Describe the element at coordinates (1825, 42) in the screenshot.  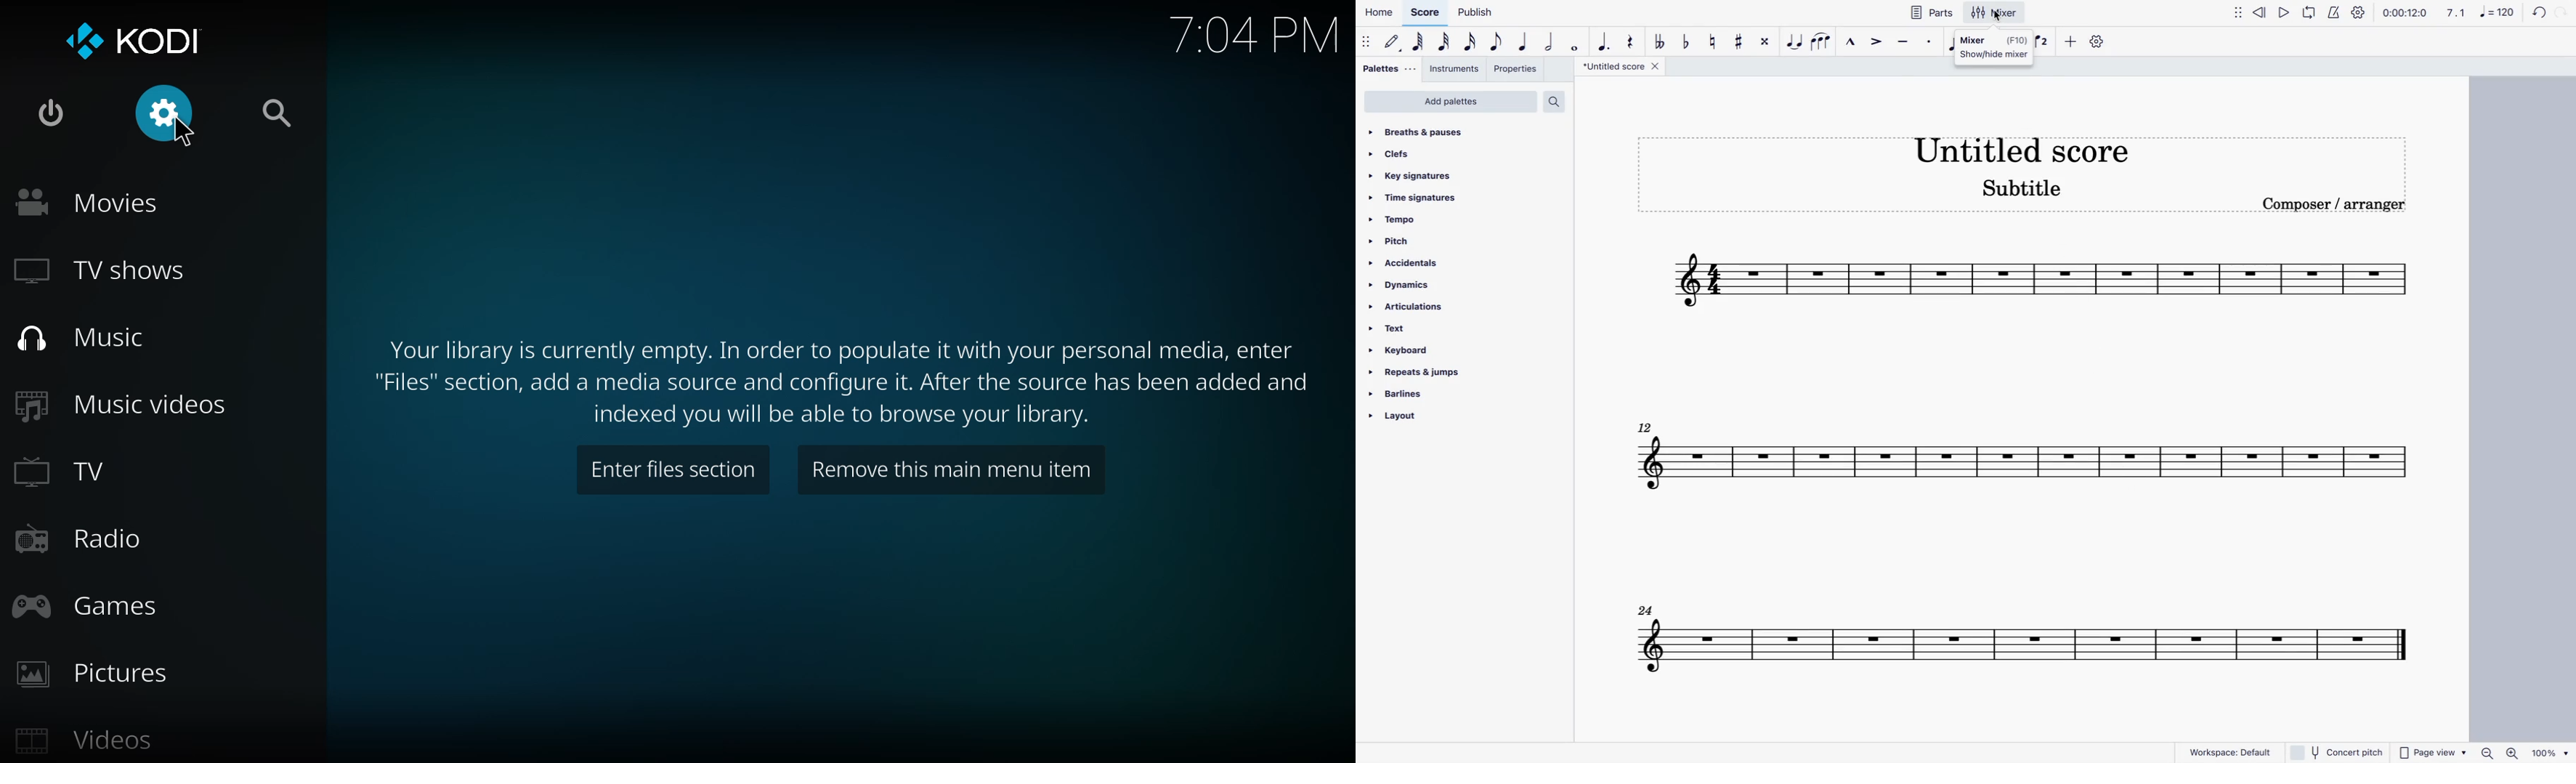
I see `slur` at that location.